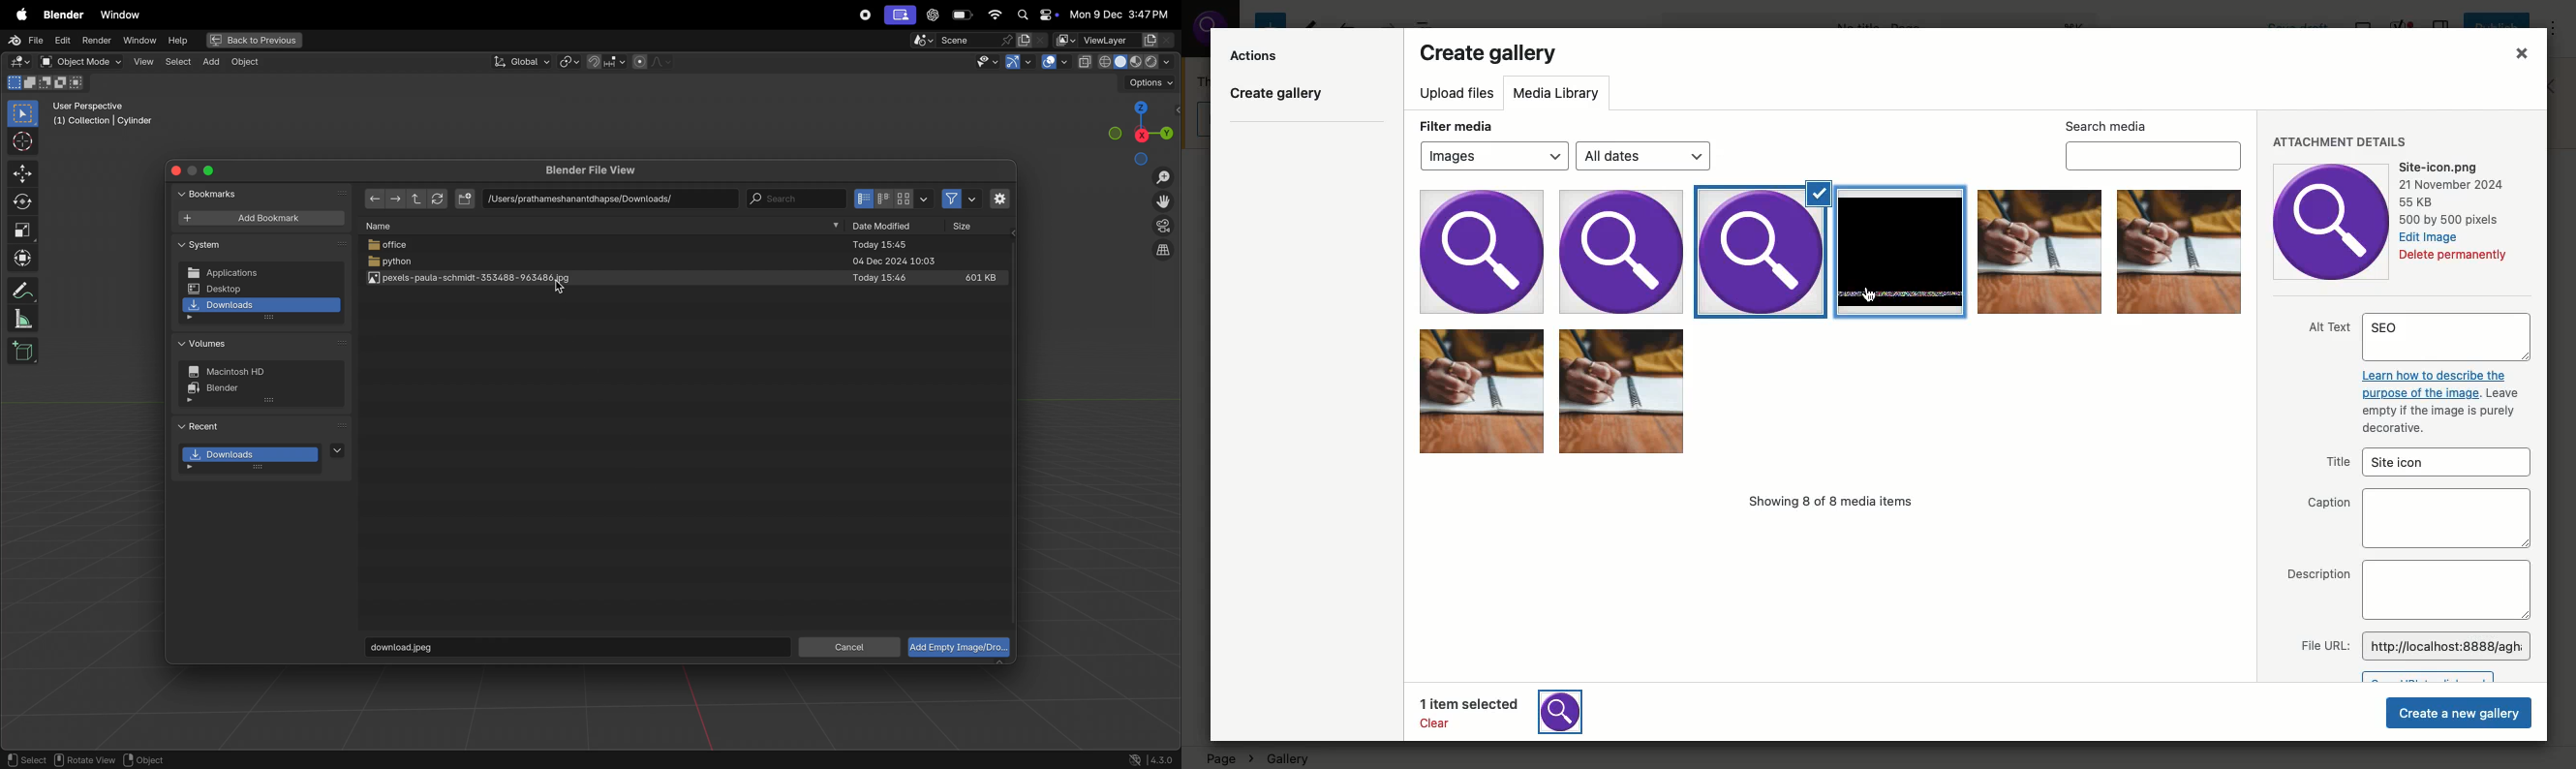 This screenshot has height=784, width=2576. Describe the element at coordinates (228, 391) in the screenshot. I see `blender` at that location.